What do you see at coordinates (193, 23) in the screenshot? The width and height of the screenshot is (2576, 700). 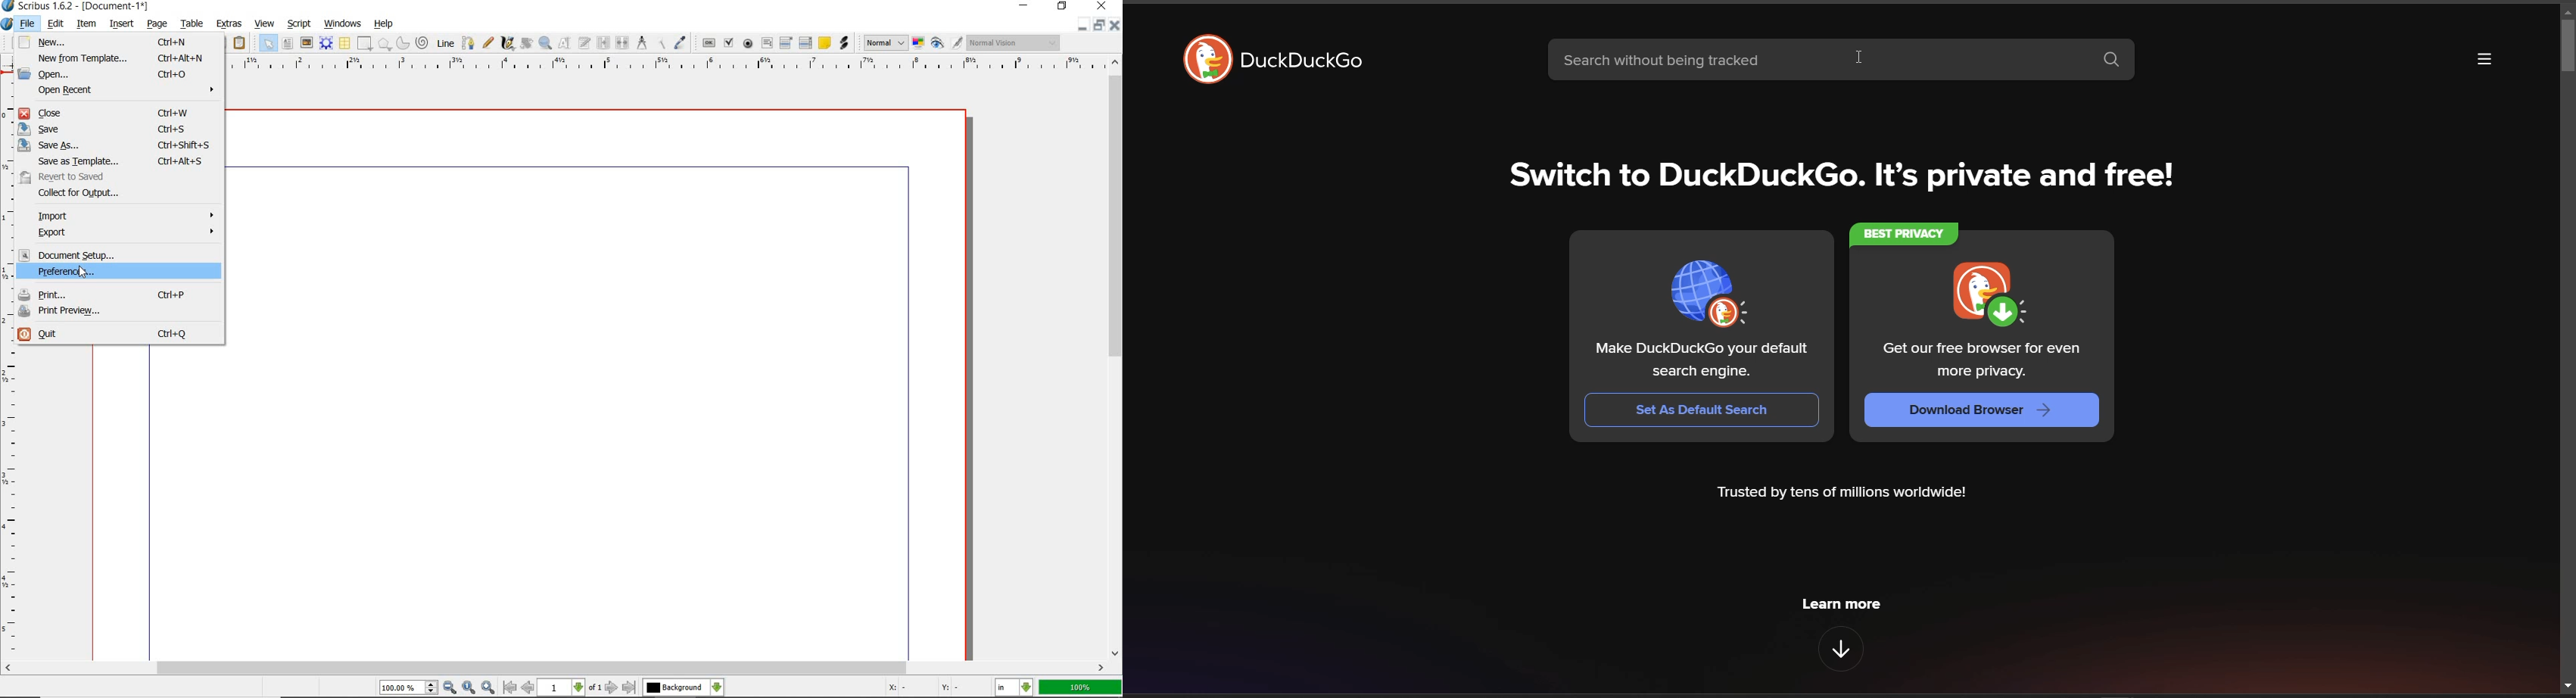 I see `table` at bounding box center [193, 23].